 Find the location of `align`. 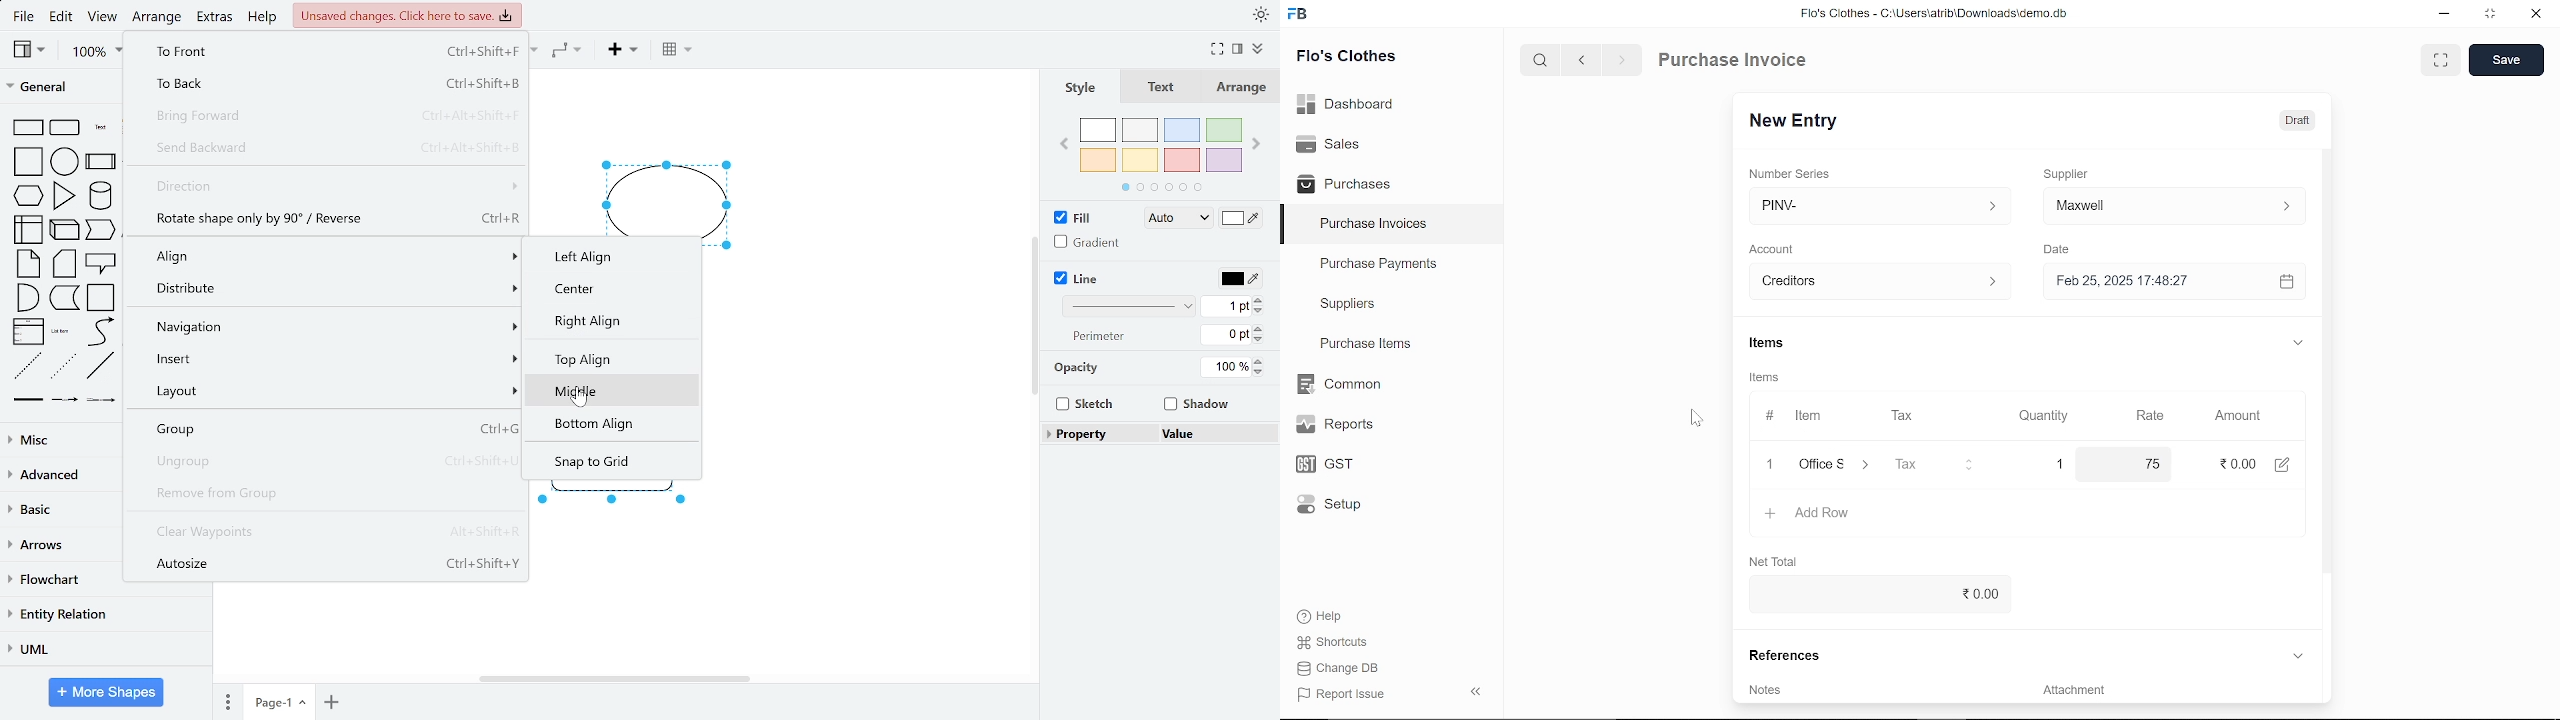

align is located at coordinates (328, 257).